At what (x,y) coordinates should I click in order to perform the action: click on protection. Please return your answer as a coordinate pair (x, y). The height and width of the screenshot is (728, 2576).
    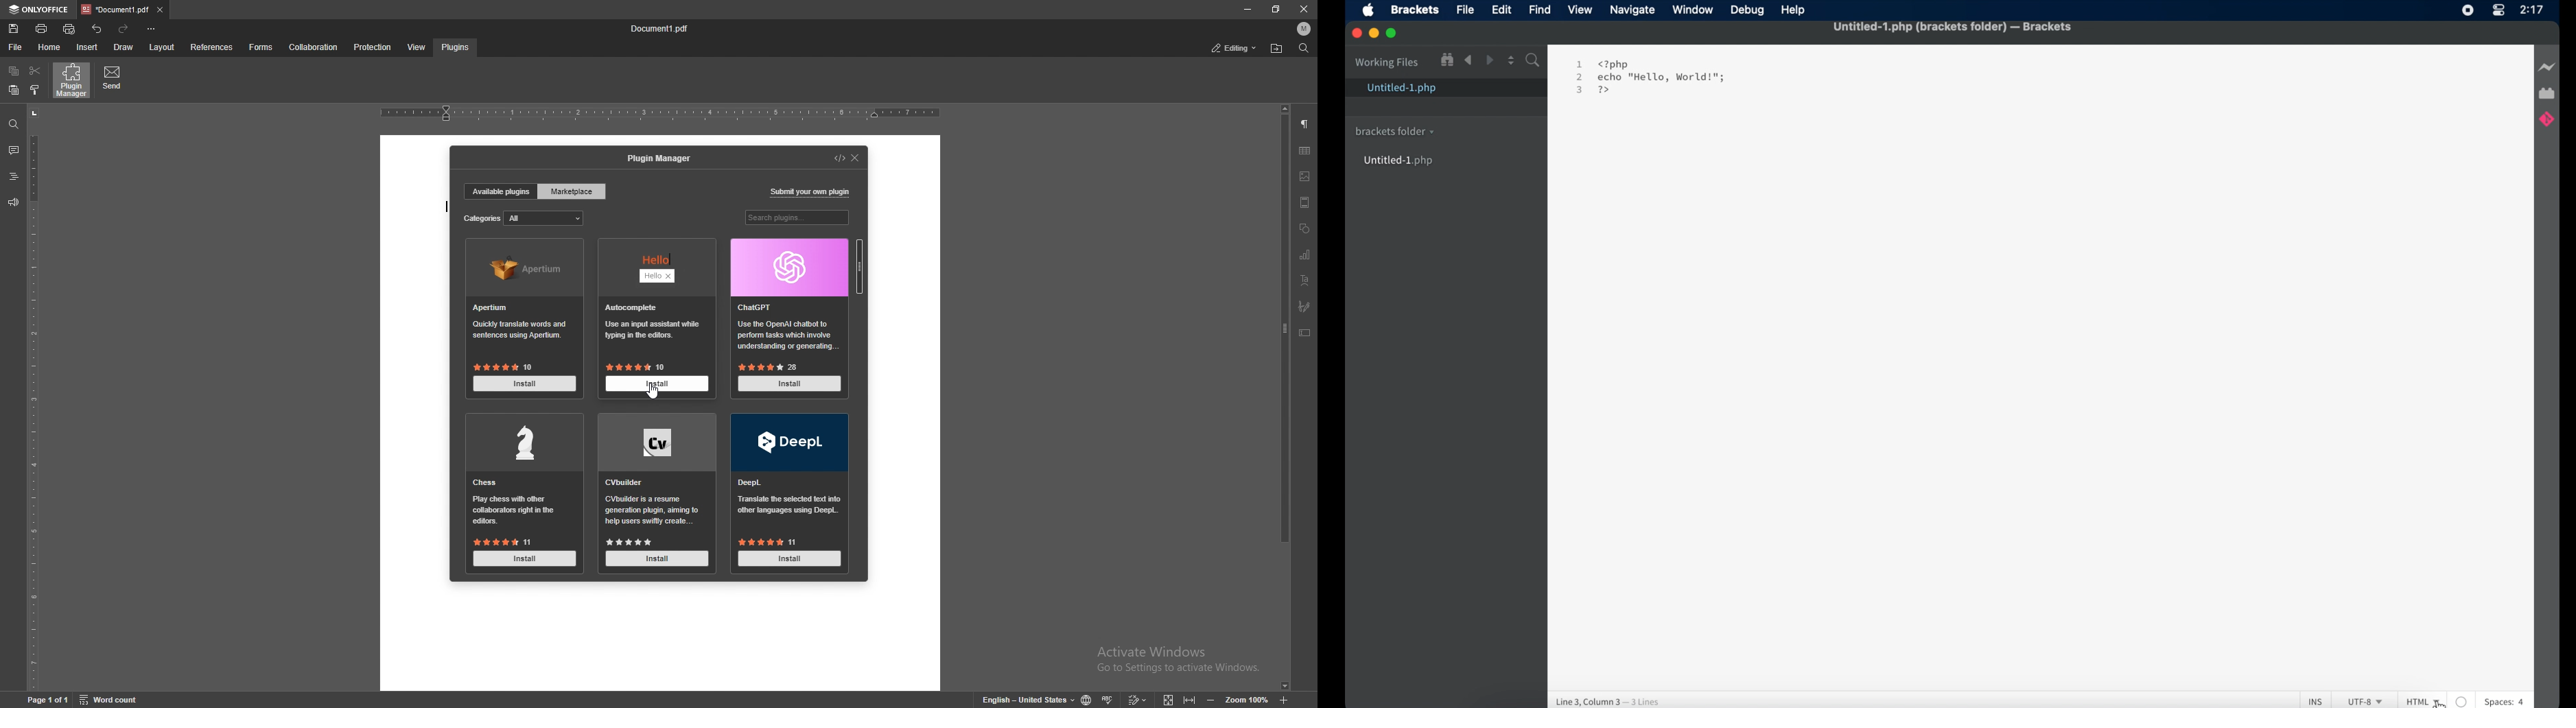
    Looking at the image, I should click on (373, 47).